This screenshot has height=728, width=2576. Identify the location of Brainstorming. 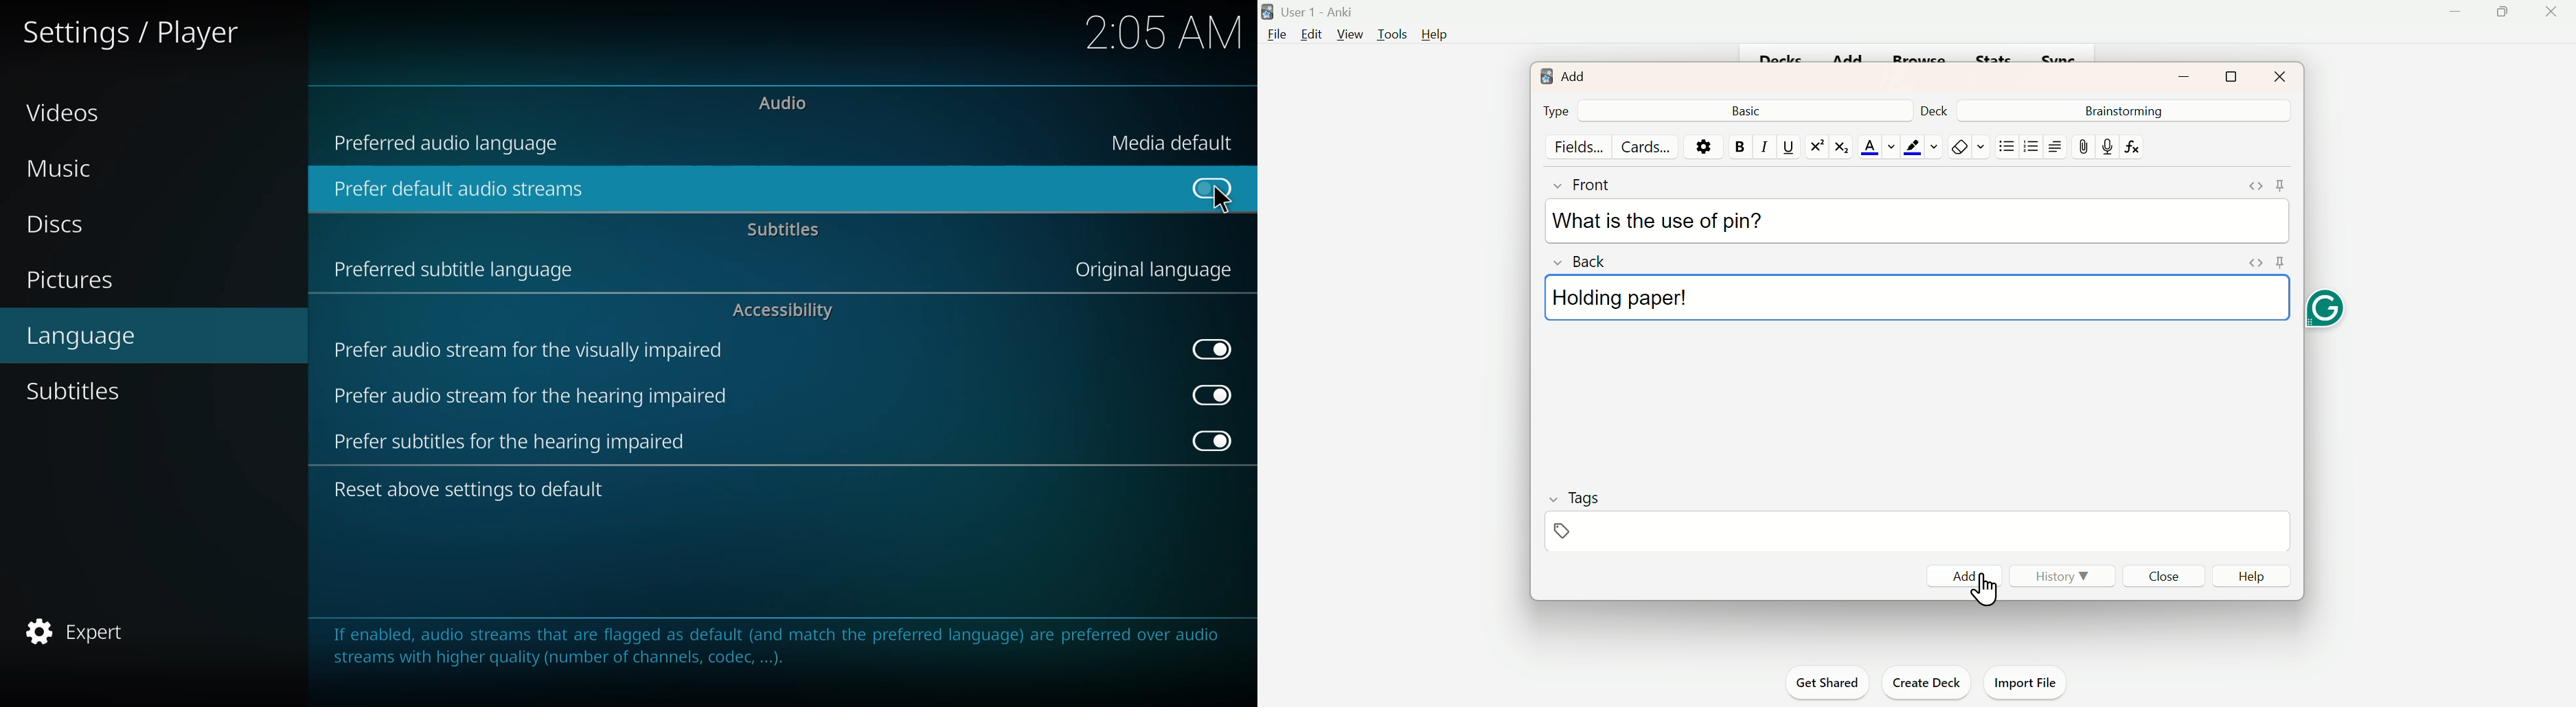
(2121, 110).